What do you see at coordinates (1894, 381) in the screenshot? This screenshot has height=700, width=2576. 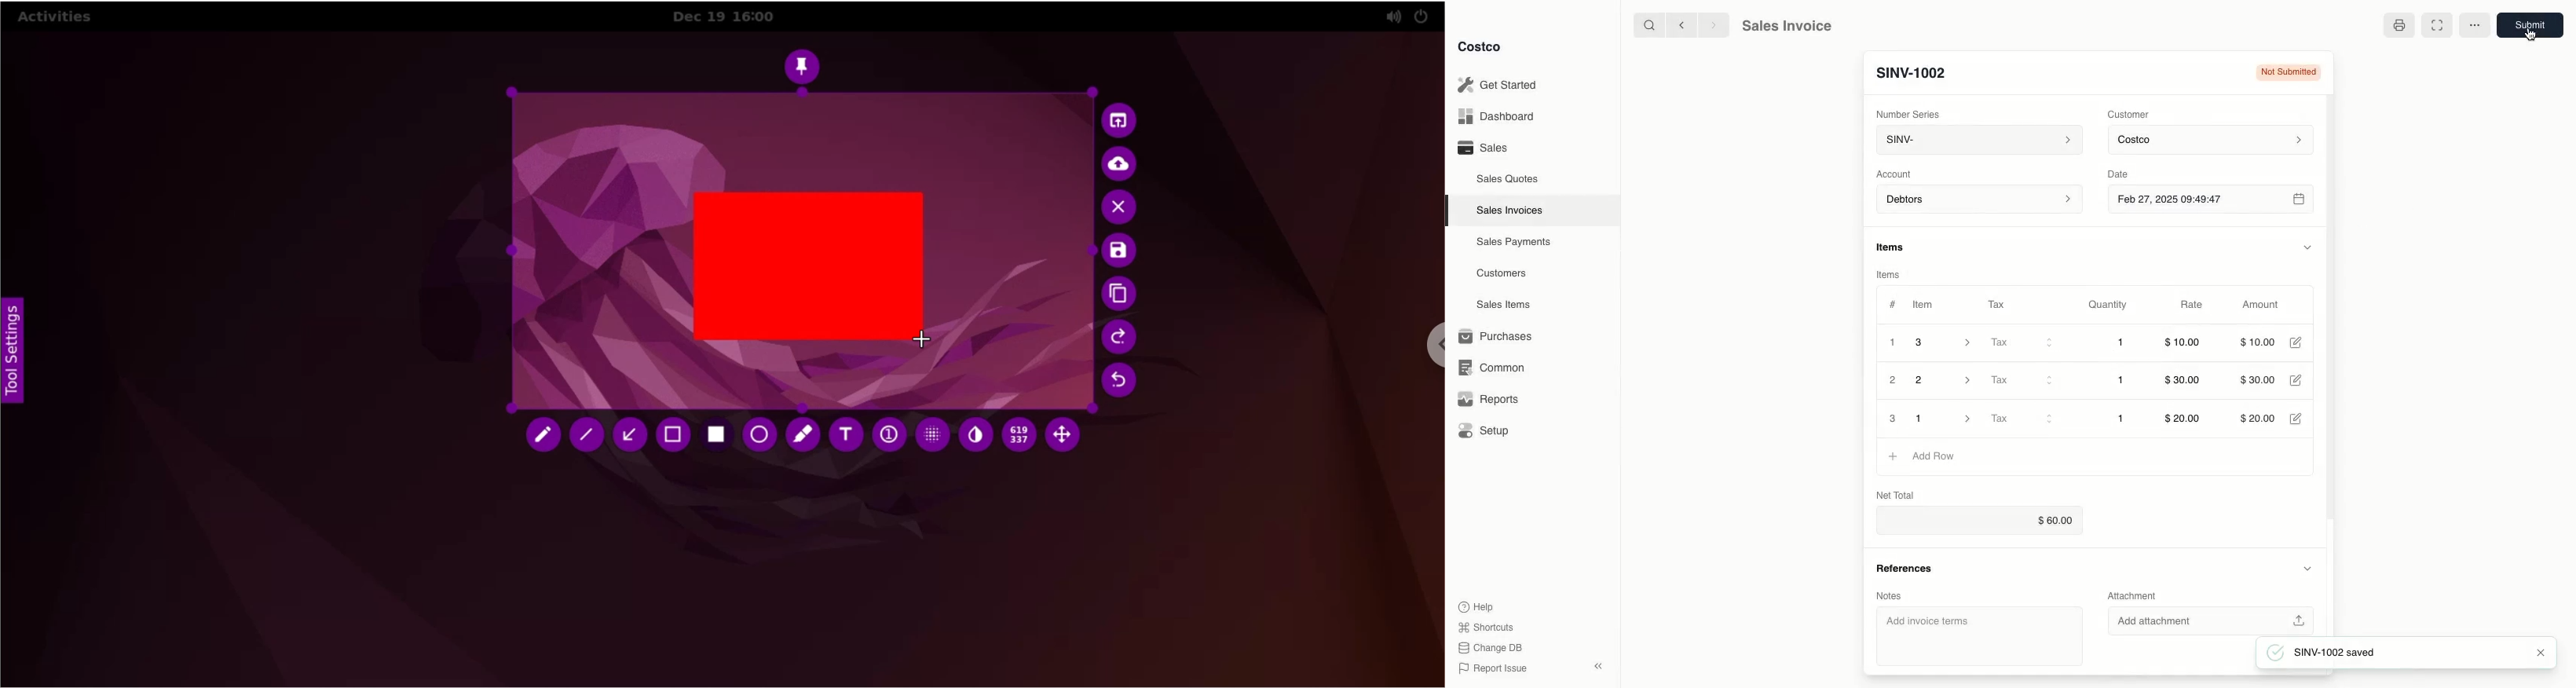 I see `2` at bounding box center [1894, 381].